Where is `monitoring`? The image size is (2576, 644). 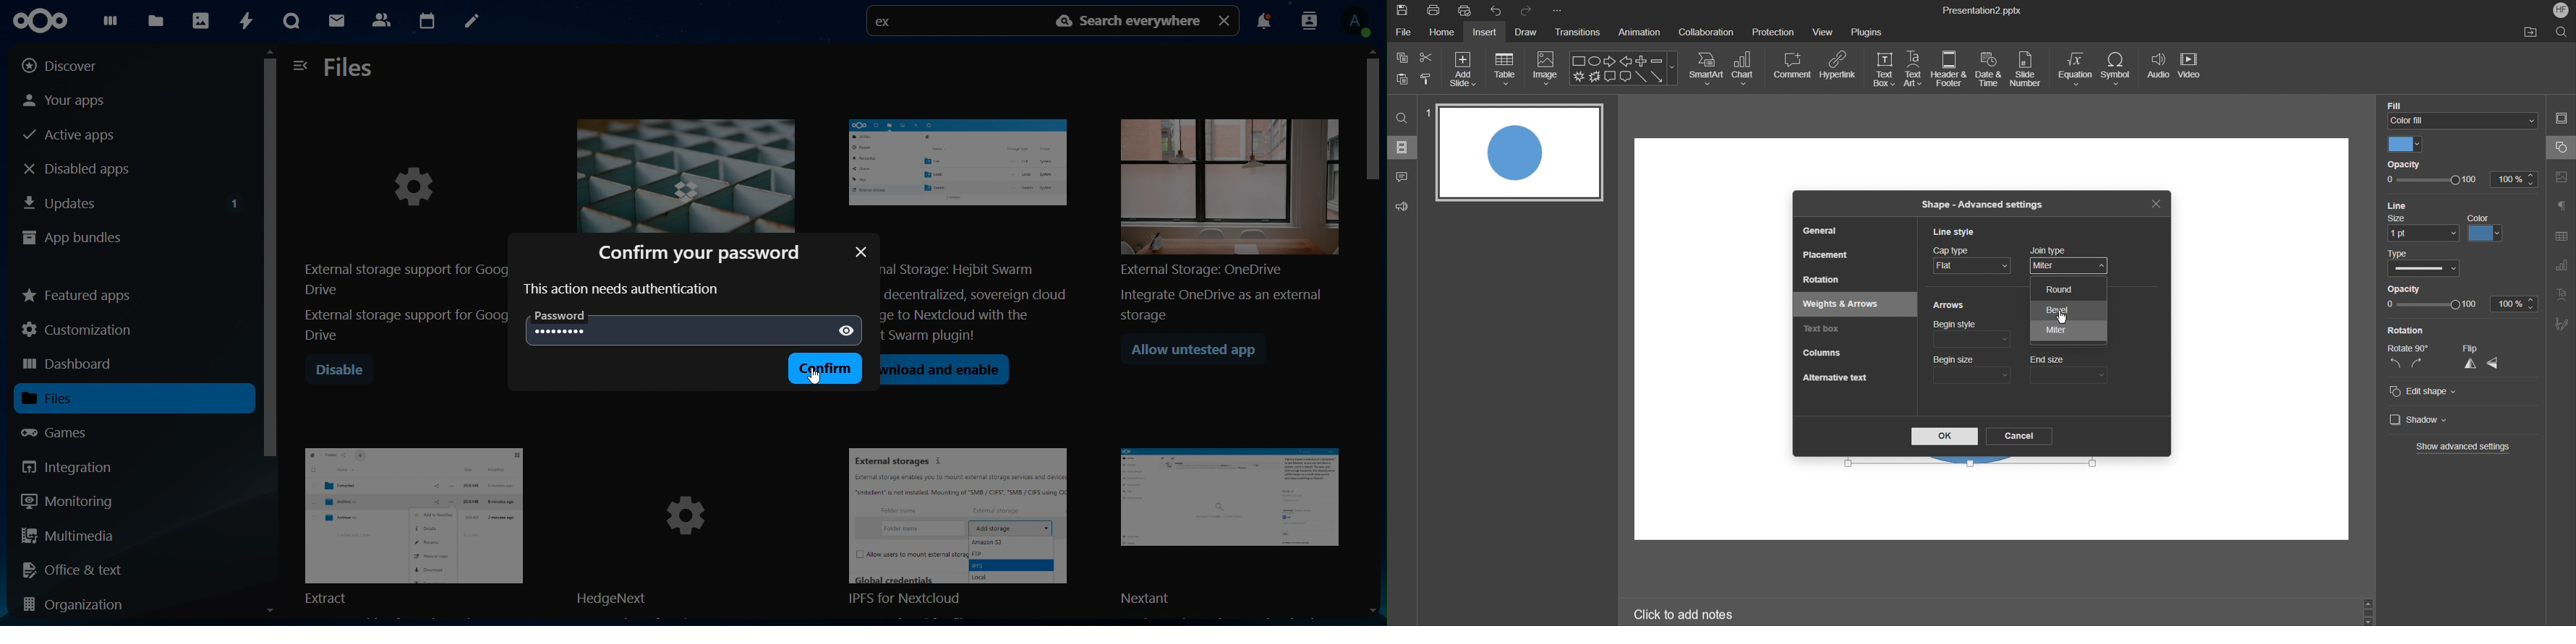
monitoring is located at coordinates (68, 500).